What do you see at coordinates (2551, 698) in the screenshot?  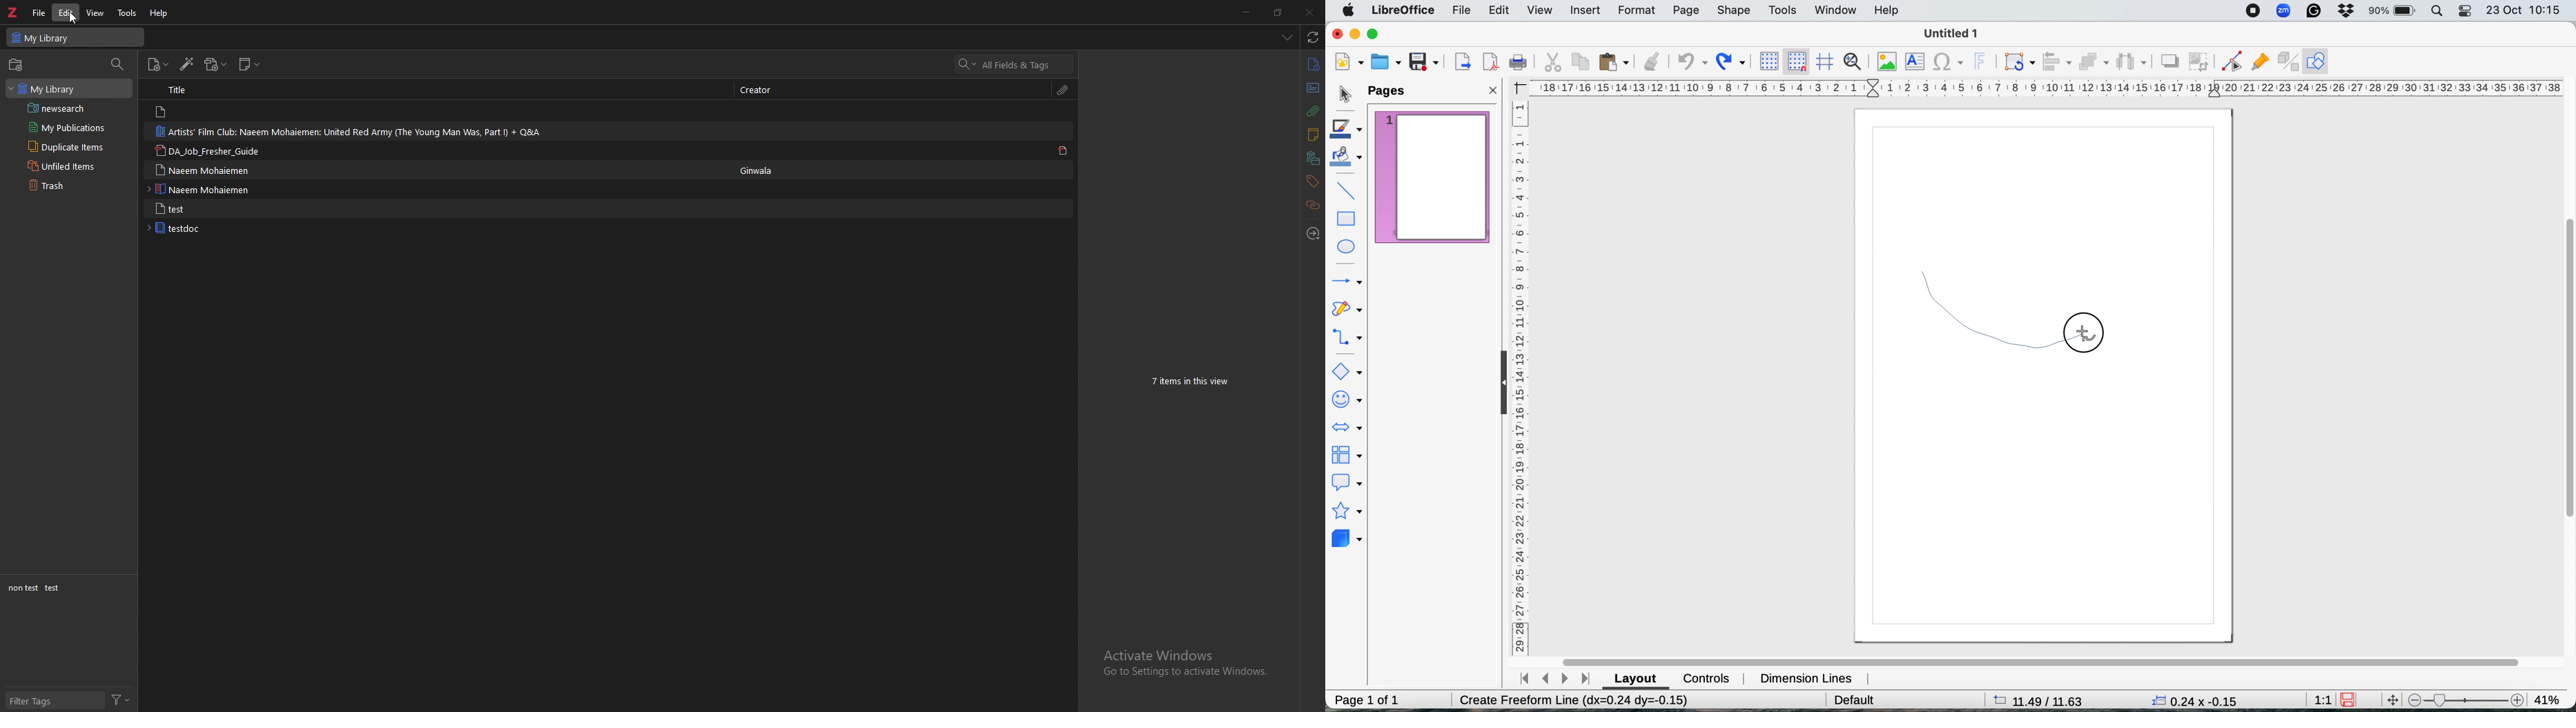 I see `zoom factor` at bounding box center [2551, 698].